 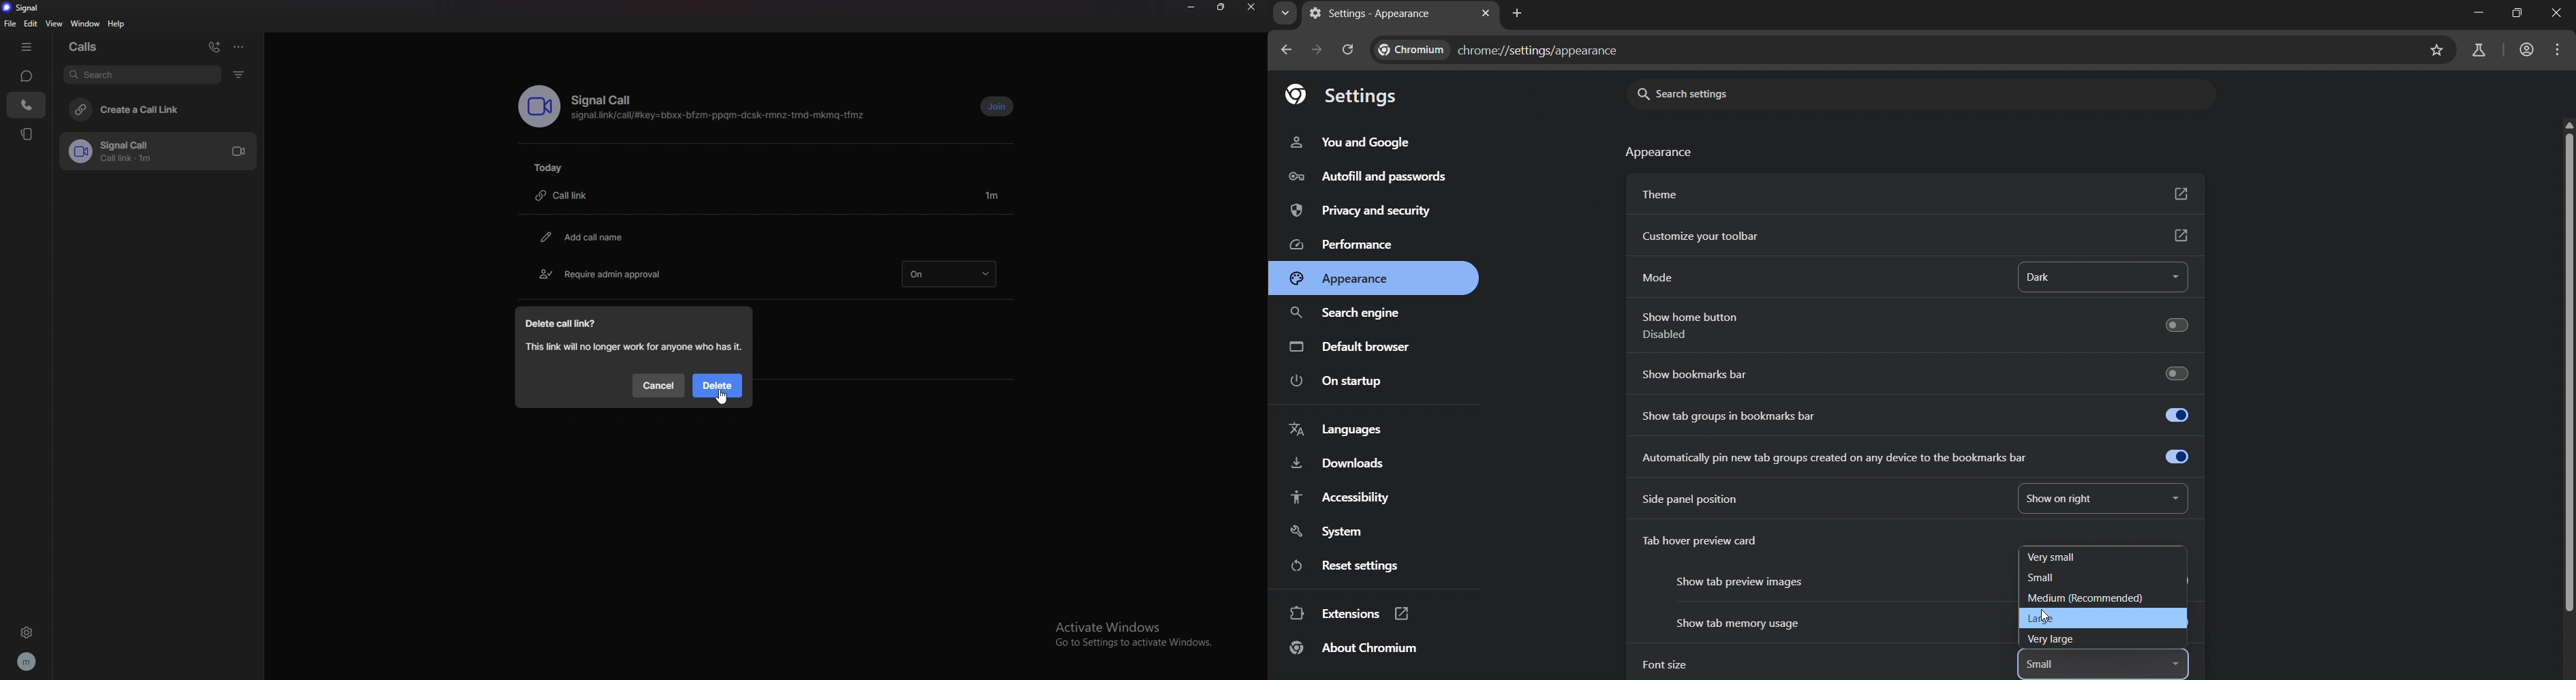 What do you see at coordinates (1913, 192) in the screenshot?
I see `theme` at bounding box center [1913, 192].